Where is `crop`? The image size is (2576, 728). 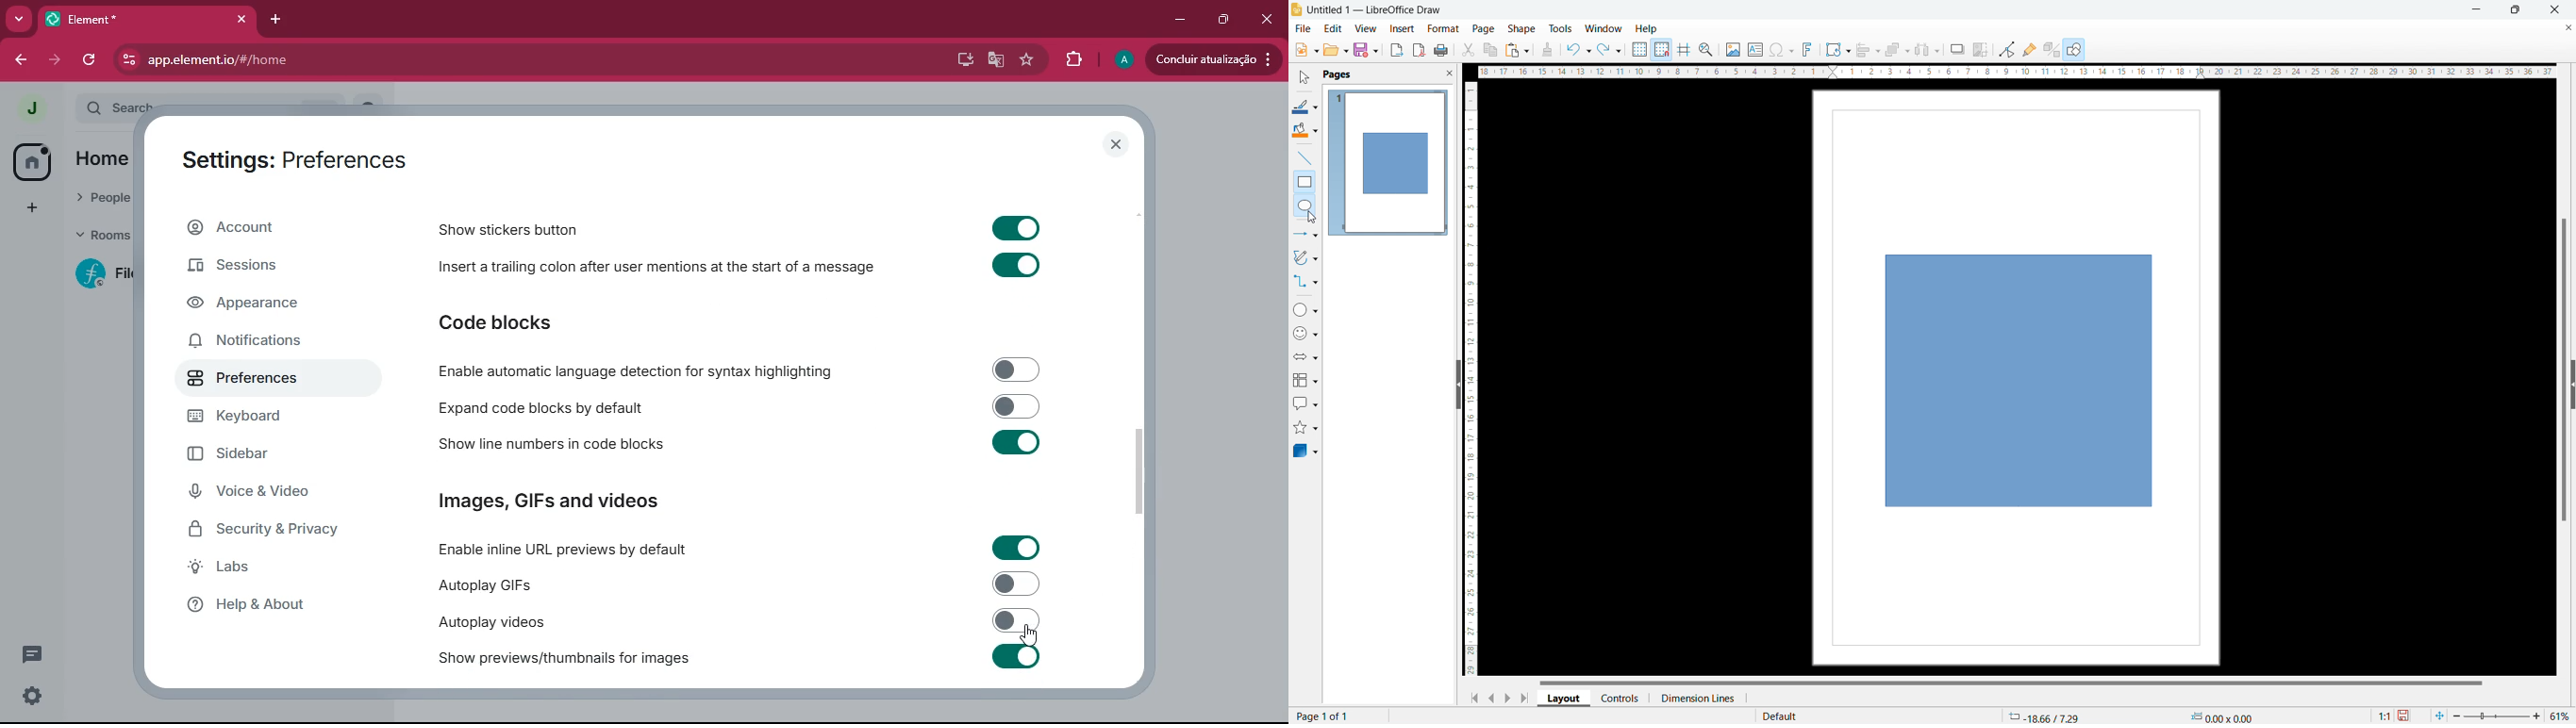 crop is located at coordinates (1981, 50).